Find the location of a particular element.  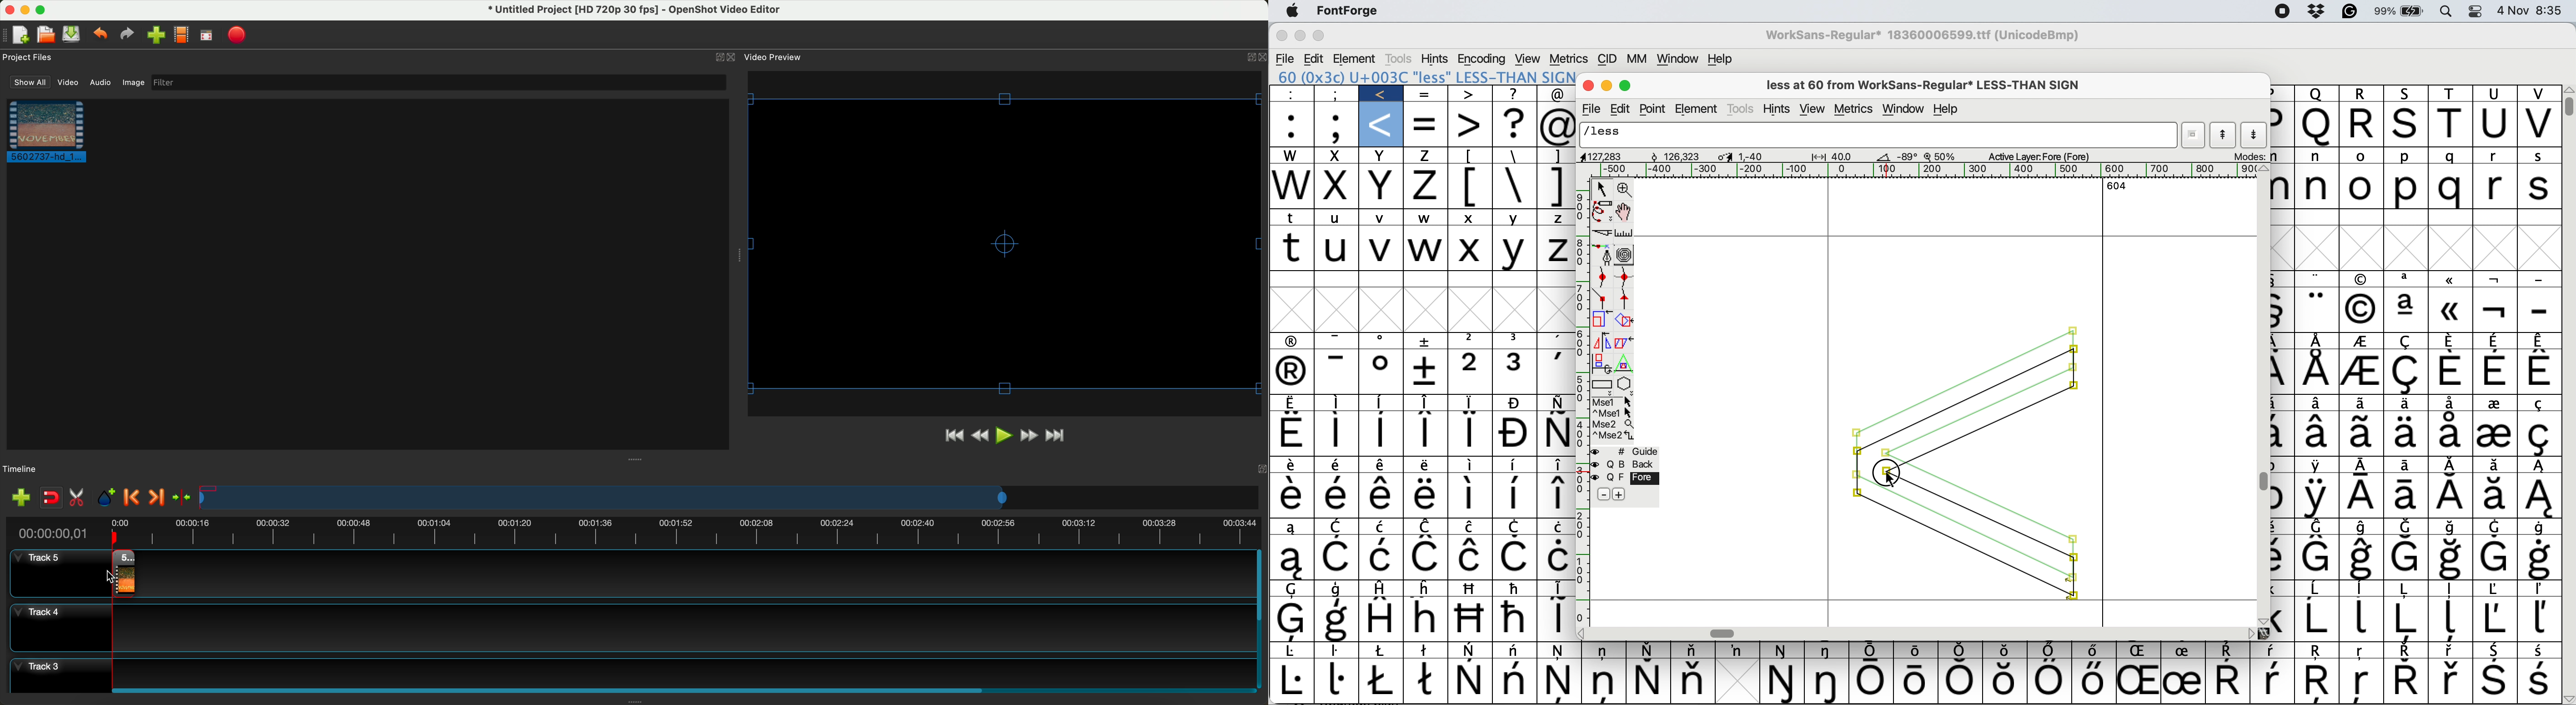

Symbol is located at coordinates (1341, 433).